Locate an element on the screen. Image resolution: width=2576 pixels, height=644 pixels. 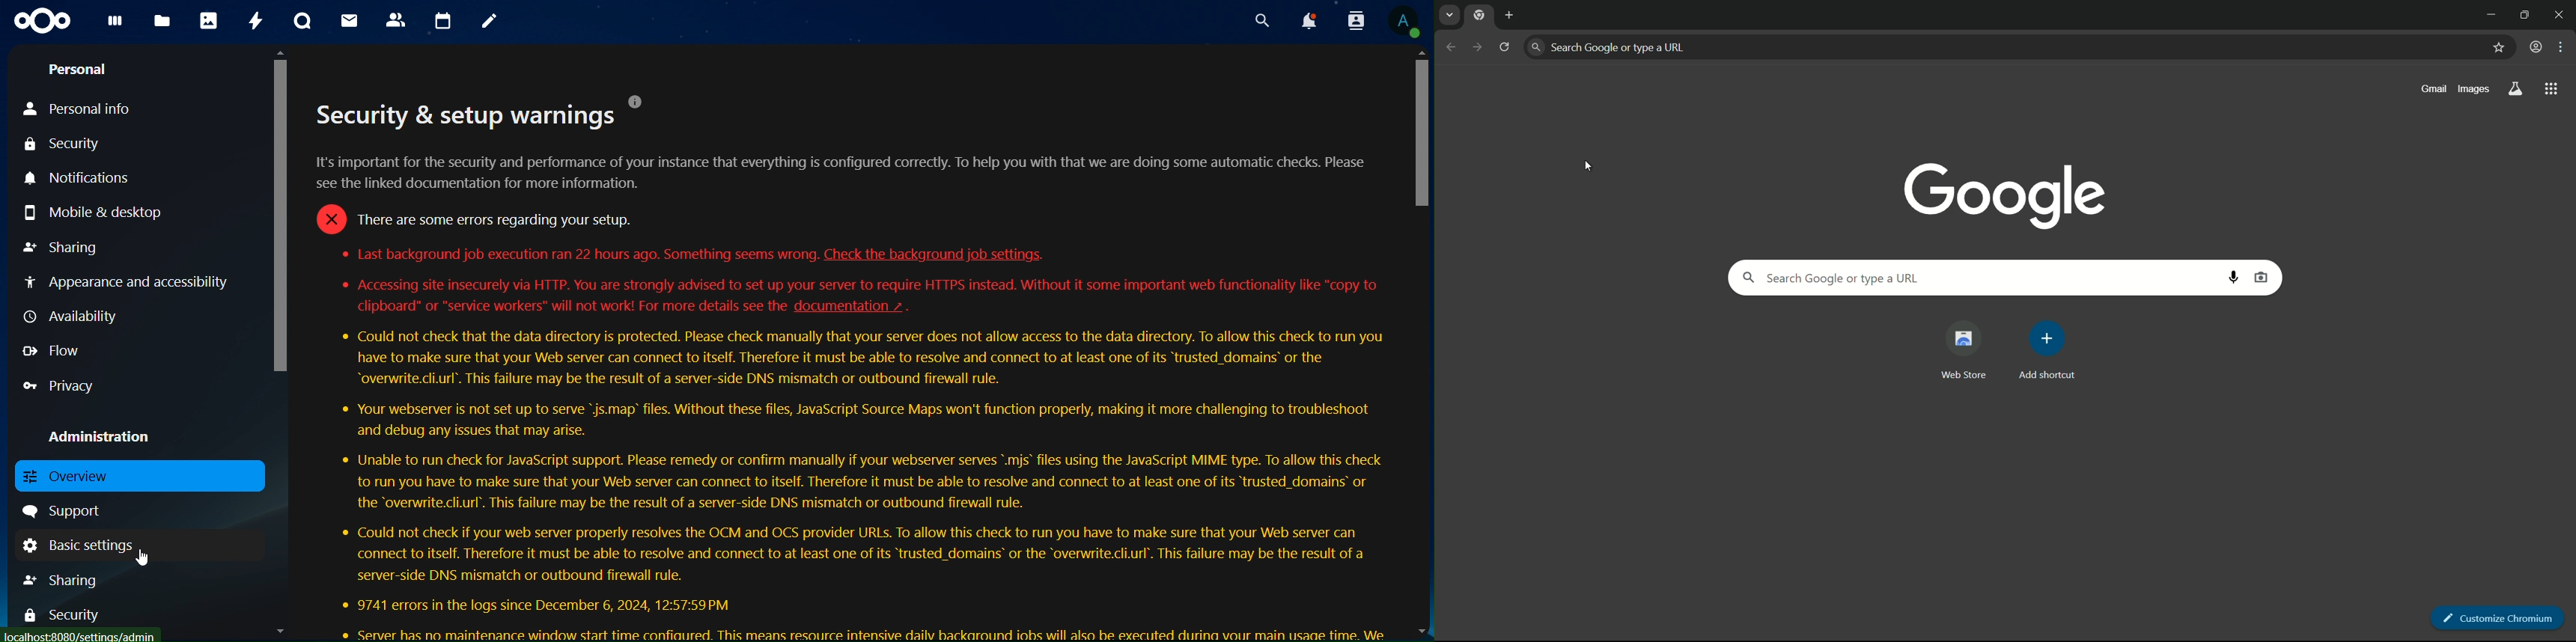
talk is located at coordinates (301, 21).